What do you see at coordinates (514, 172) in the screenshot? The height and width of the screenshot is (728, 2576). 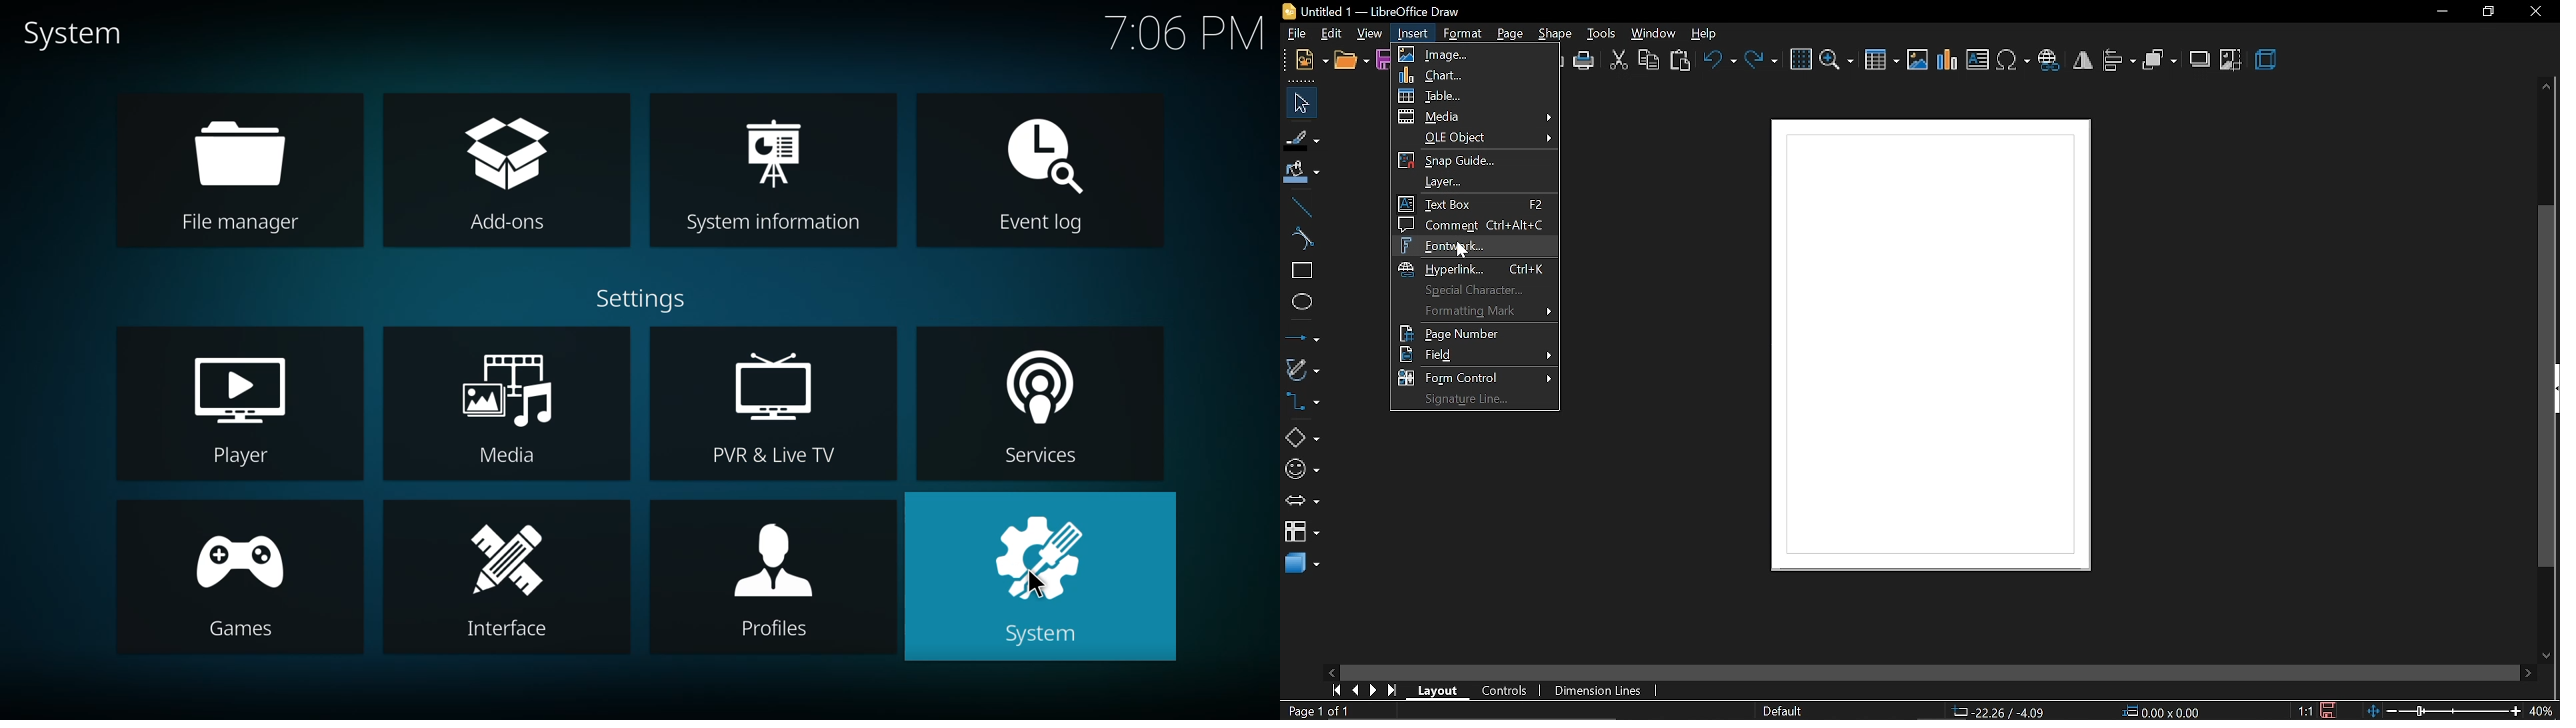 I see `add-ons` at bounding box center [514, 172].